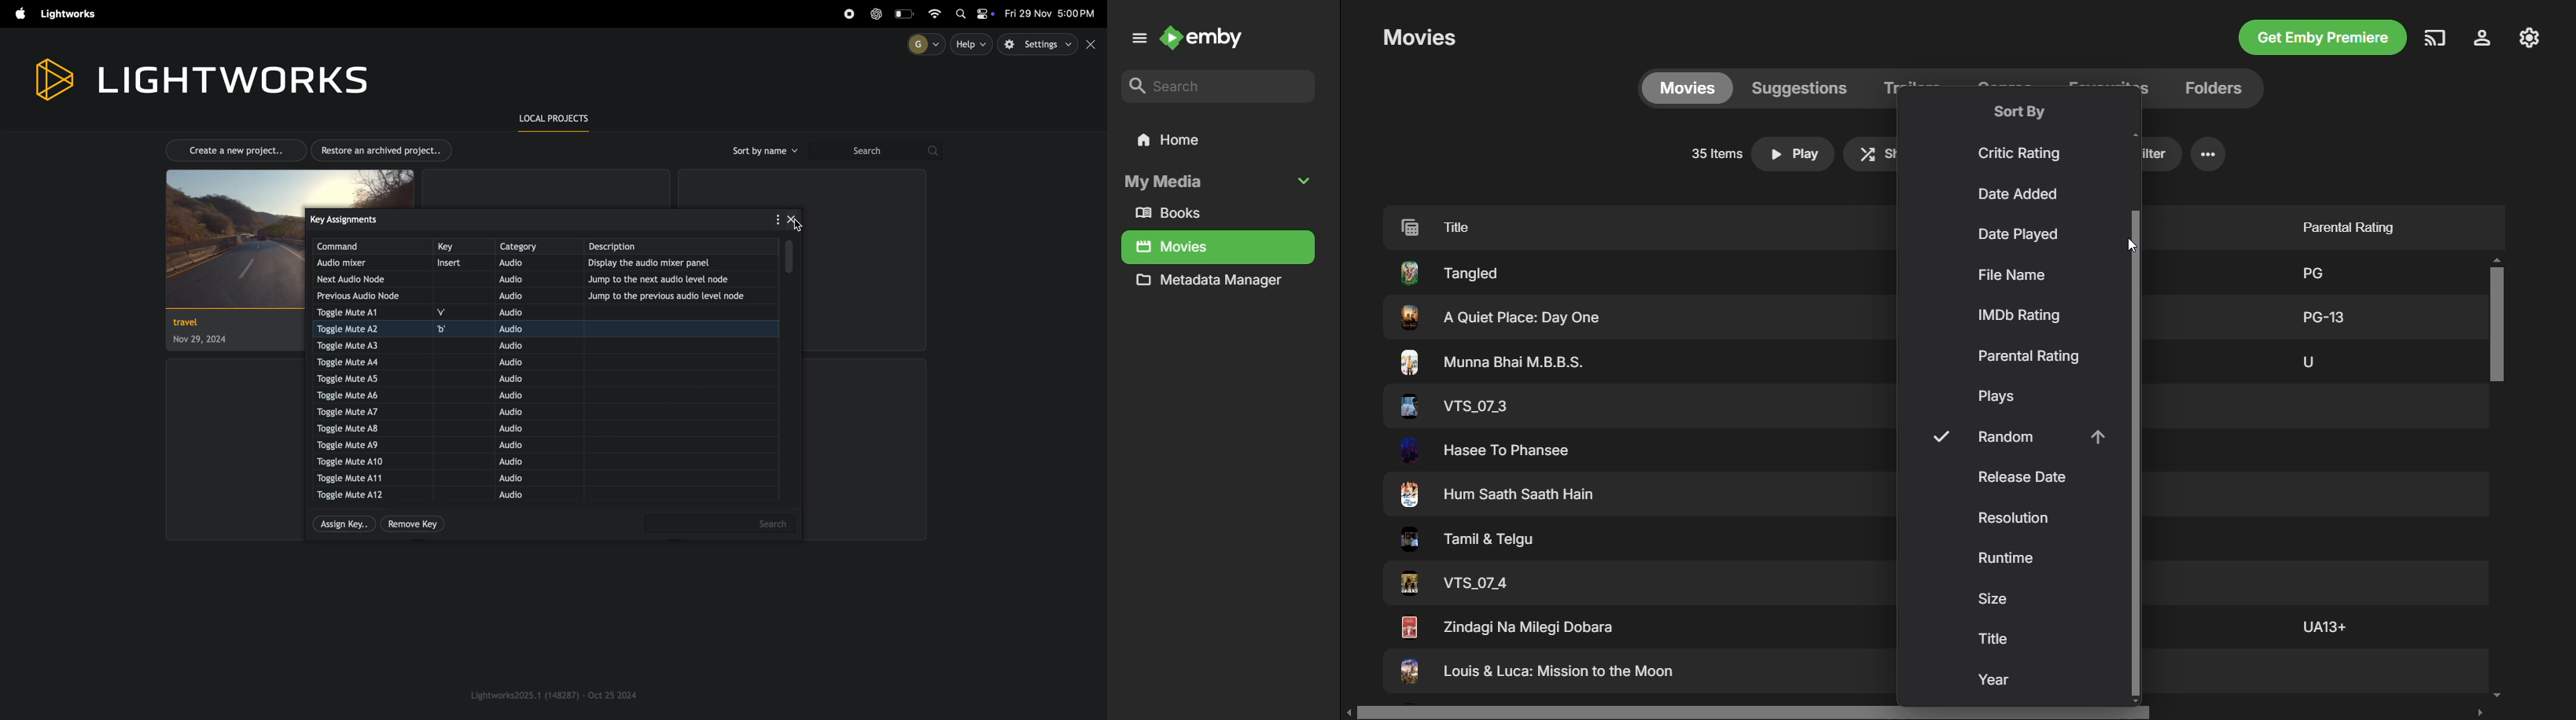 Image resolution: width=2576 pixels, height=728 pixels. Describe the element at coordinates (414, 525) in the screenshot. I see `remove key` at that location.